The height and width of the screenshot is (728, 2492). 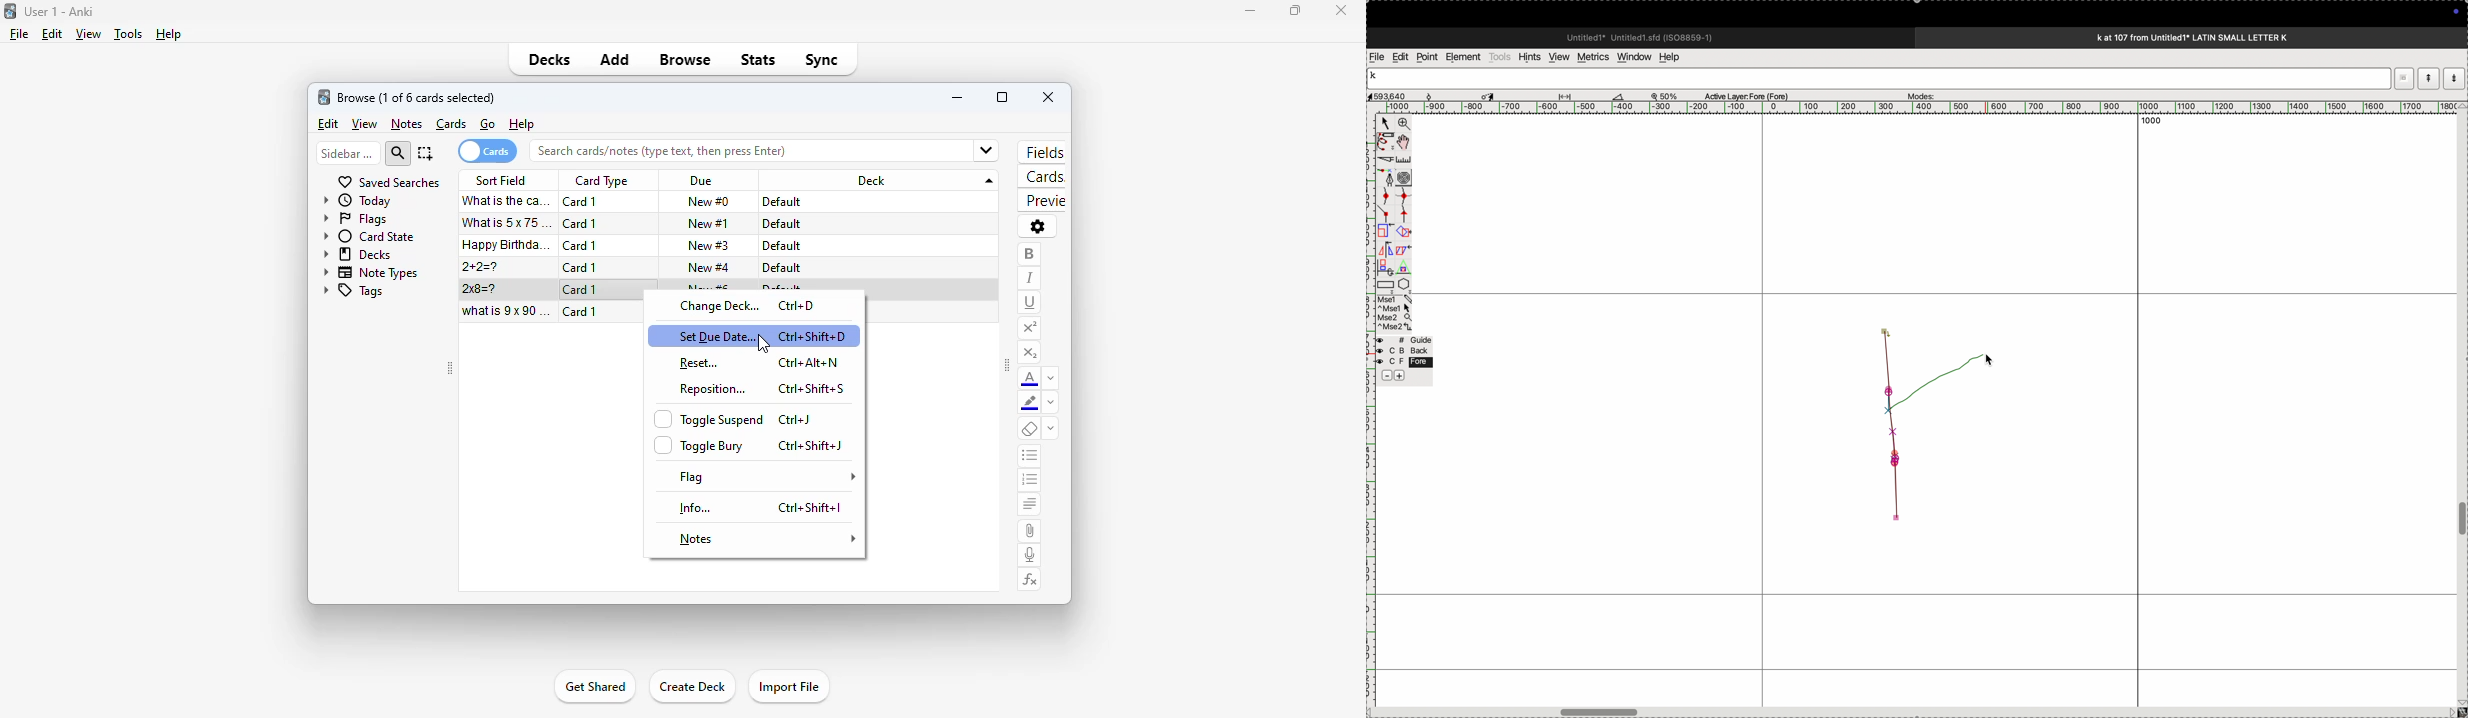 What do you see at coordinates (1384, 159) in the screenshot?
I see `cut` at bounding box center [1384, 159].